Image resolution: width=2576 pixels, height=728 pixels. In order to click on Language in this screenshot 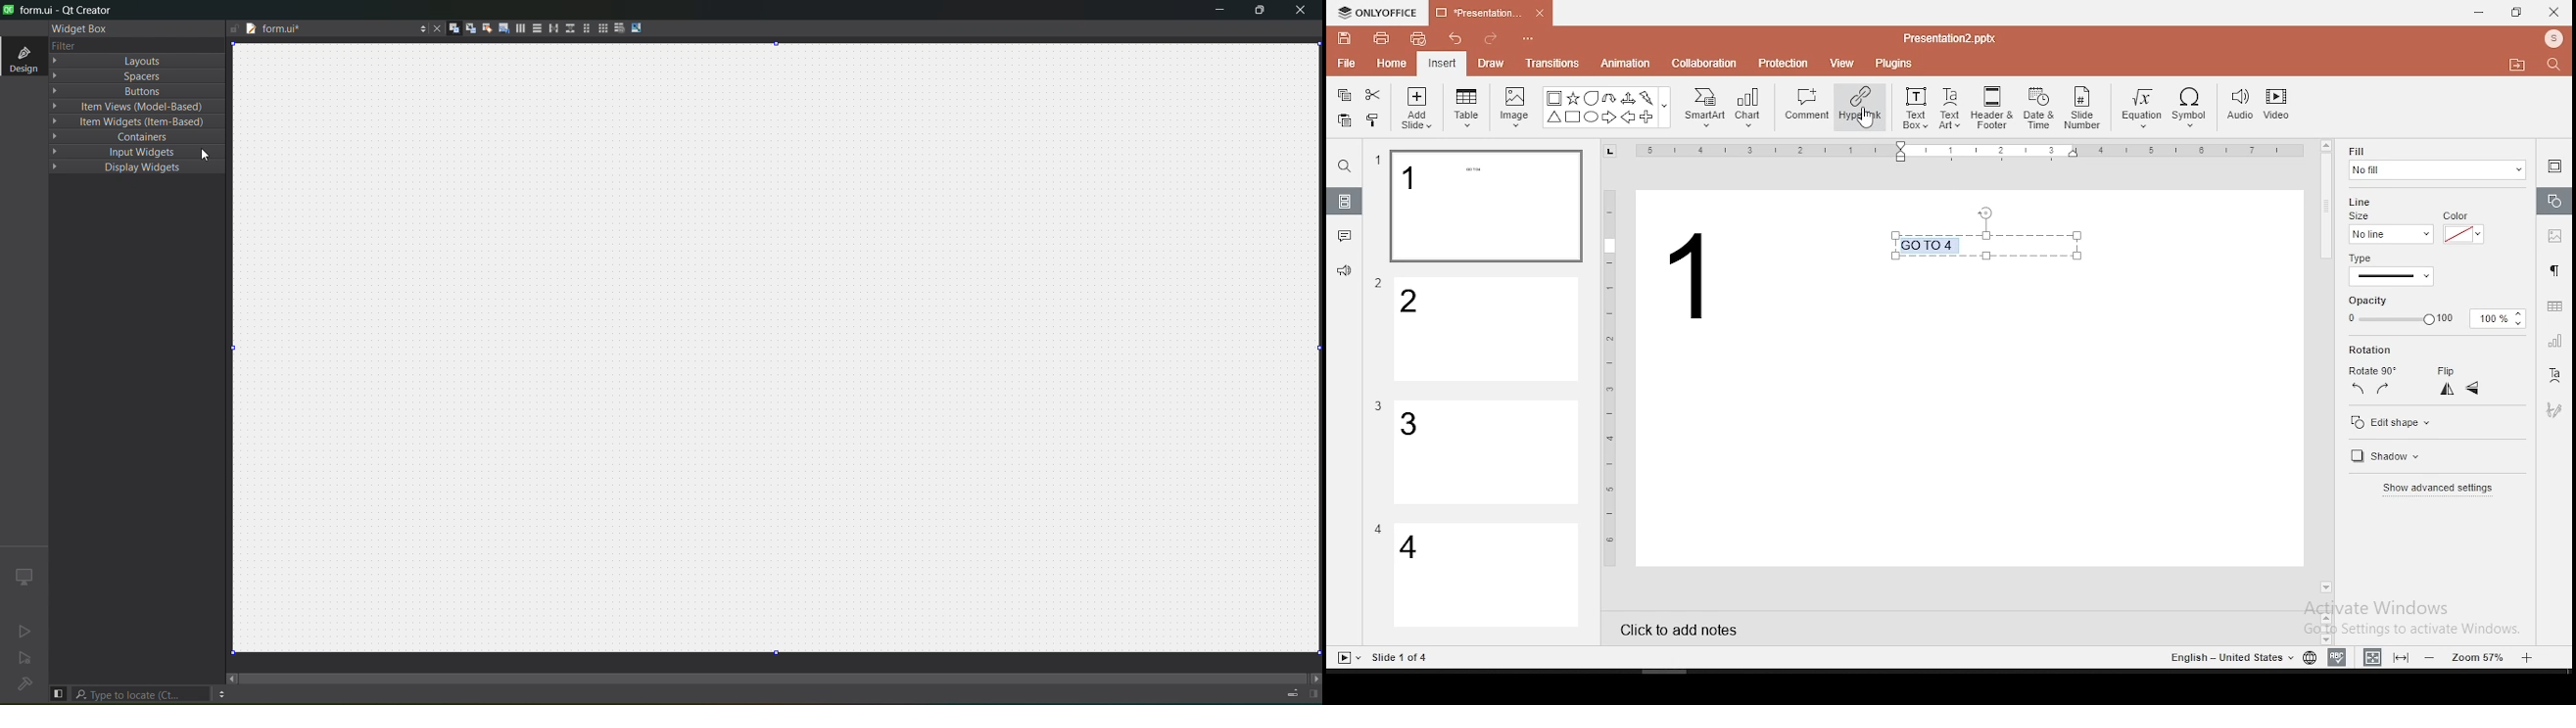, I will do `click(2228, 658)`.